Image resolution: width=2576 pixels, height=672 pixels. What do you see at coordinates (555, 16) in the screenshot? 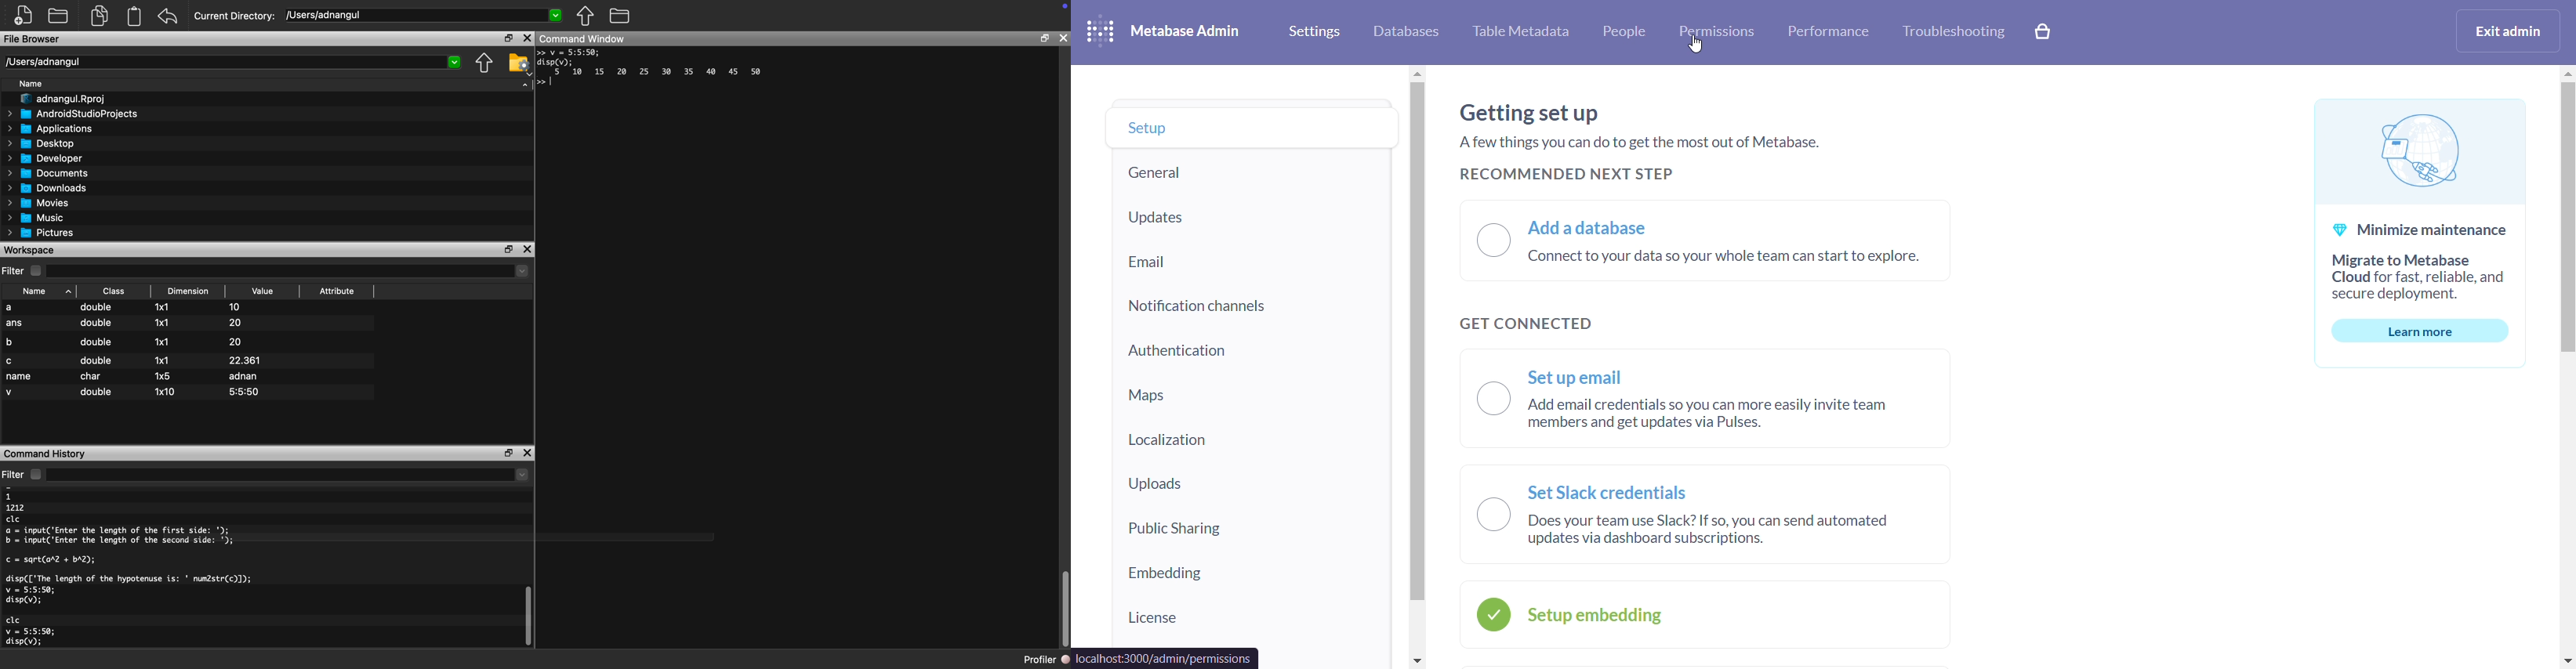
I see `Dropdown` at bounding box center [555, 16].